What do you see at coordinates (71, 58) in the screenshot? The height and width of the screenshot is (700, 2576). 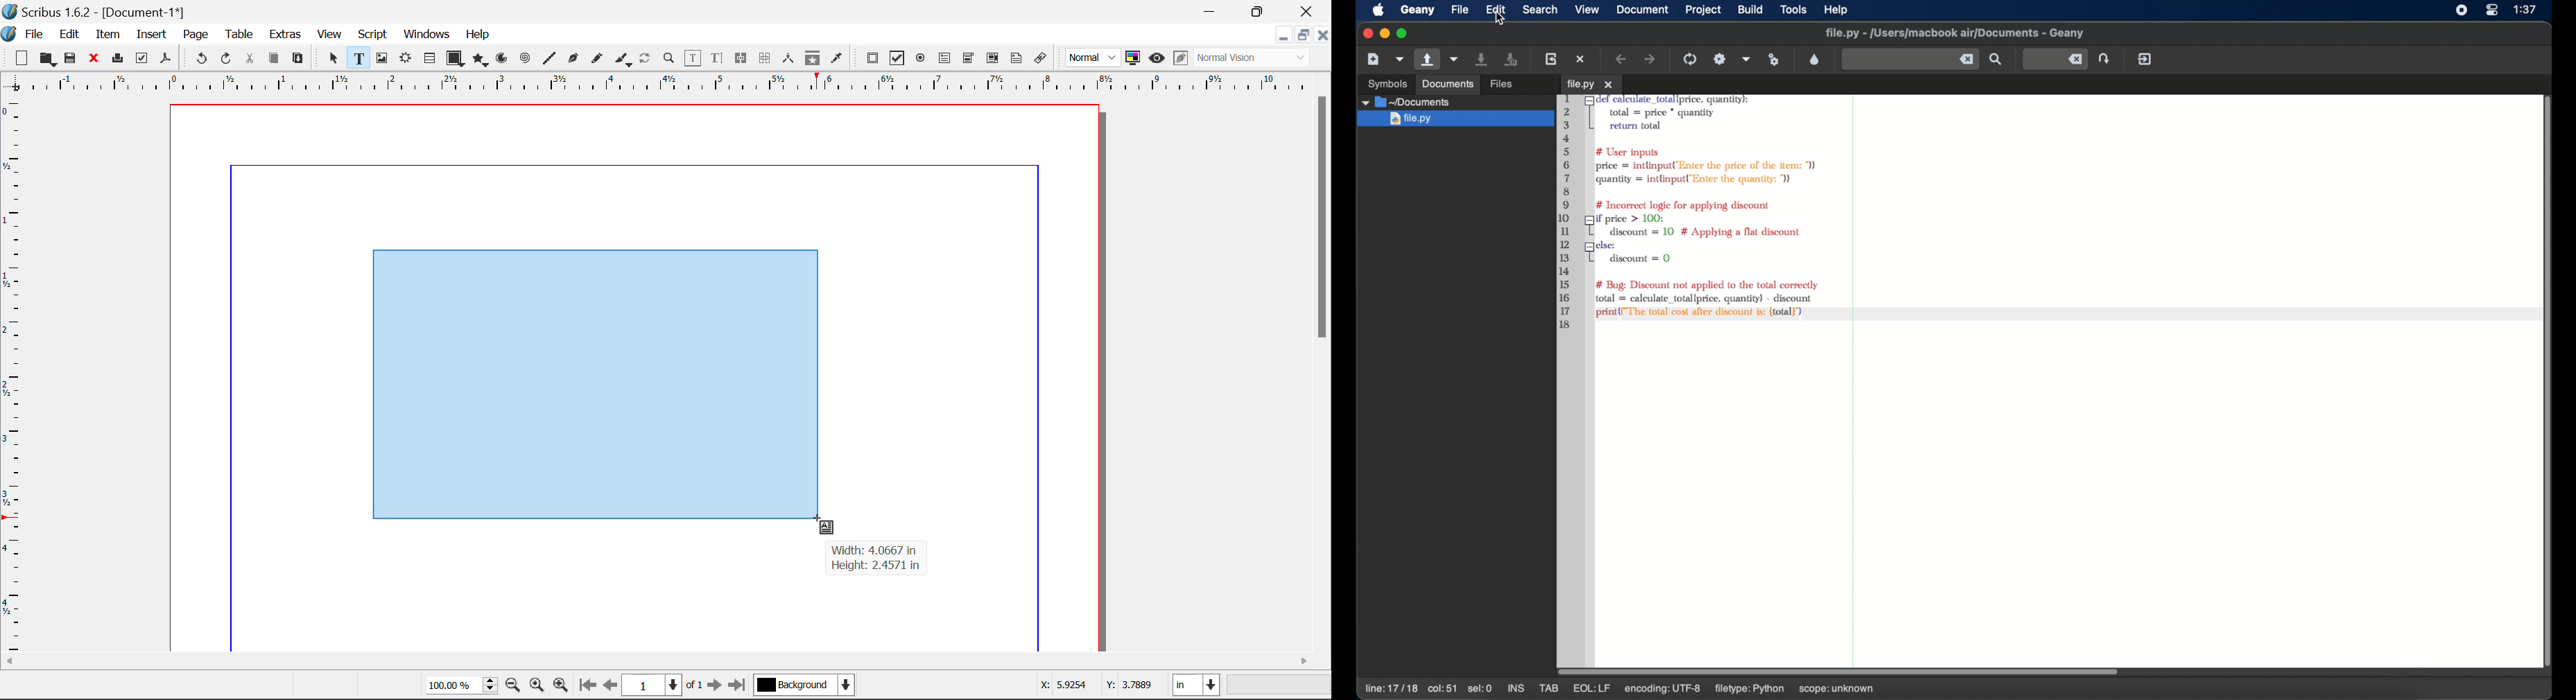 I see `Save` at bounding box center [71, 58].